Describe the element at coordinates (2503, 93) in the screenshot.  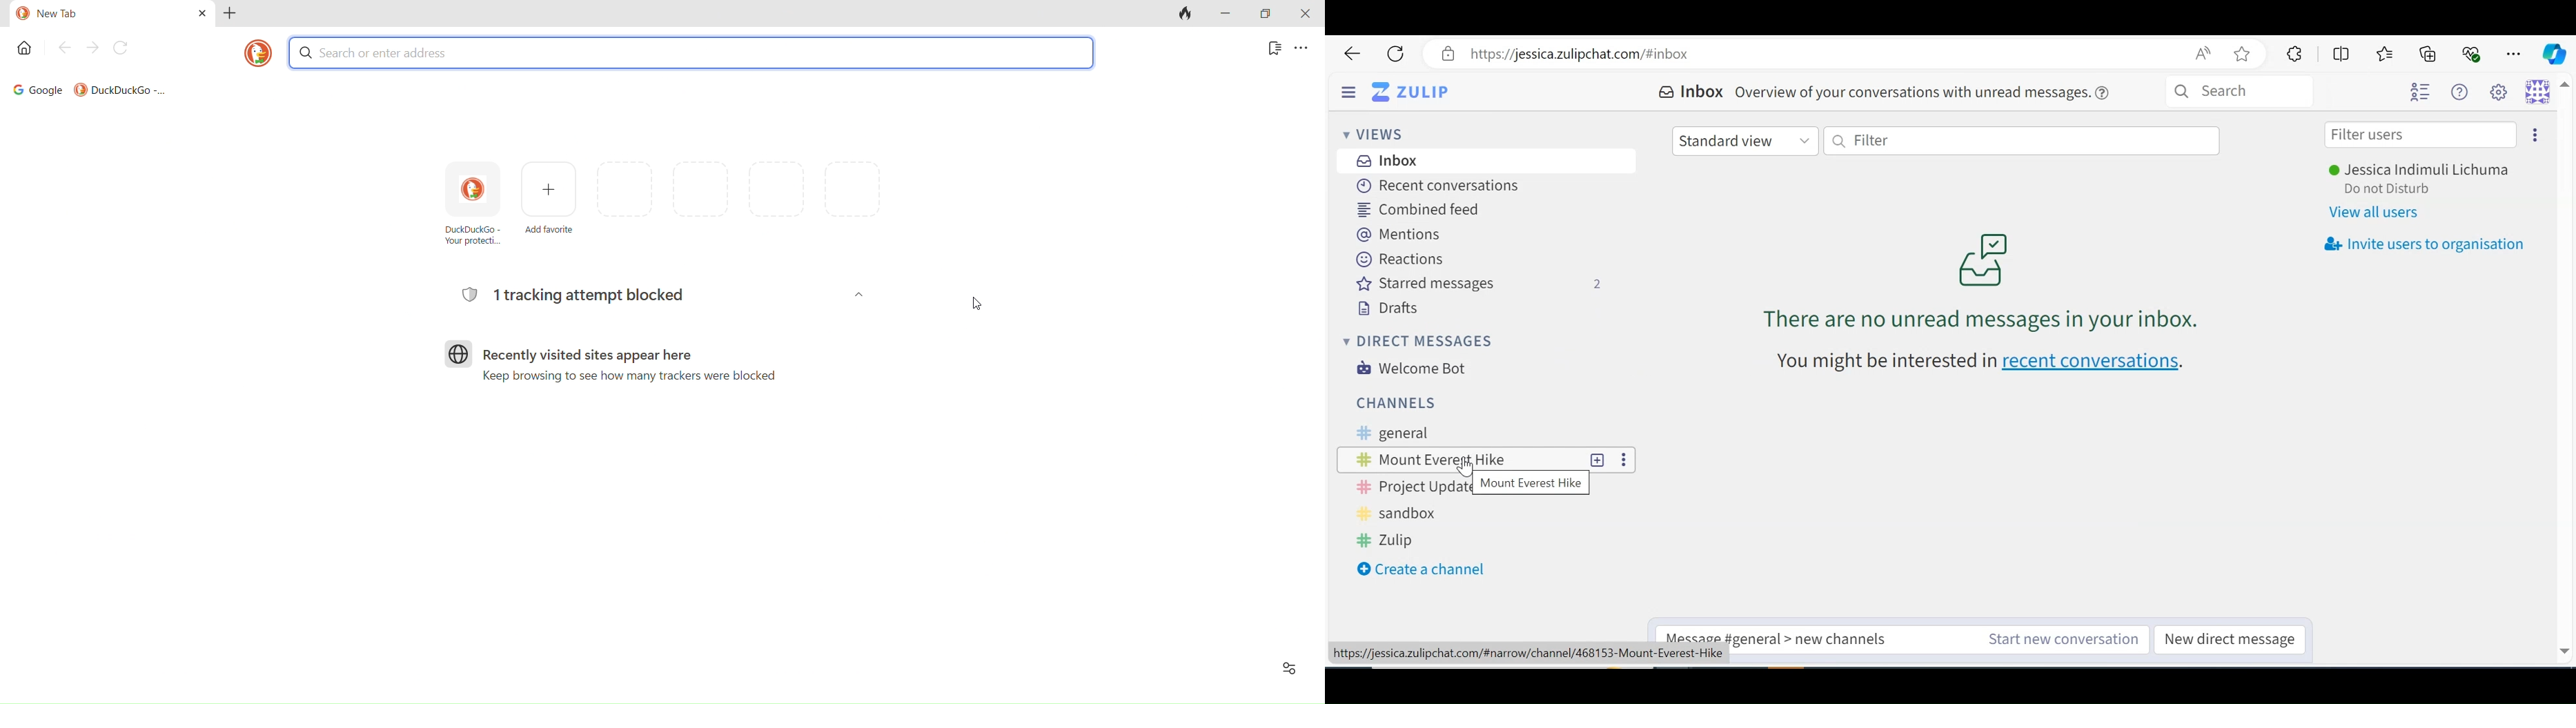
I see `main settings` at that location.